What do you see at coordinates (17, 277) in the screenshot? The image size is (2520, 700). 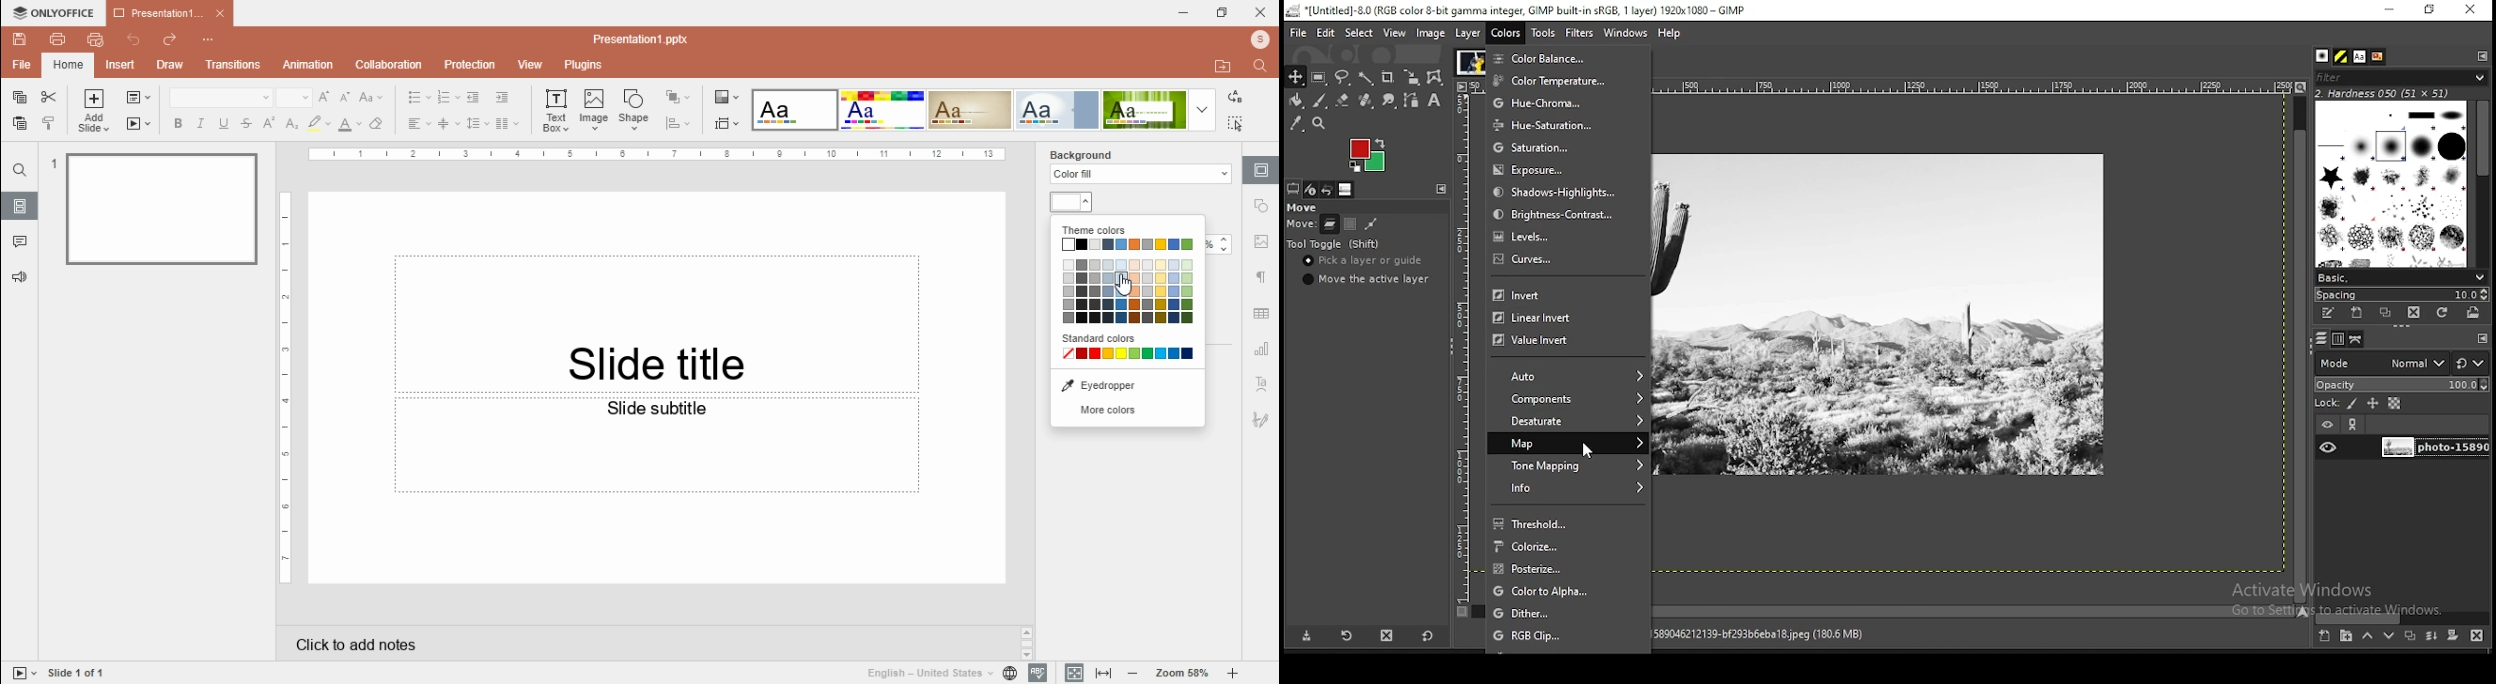 I see `feedback & support` at bounding box center [17, 277].